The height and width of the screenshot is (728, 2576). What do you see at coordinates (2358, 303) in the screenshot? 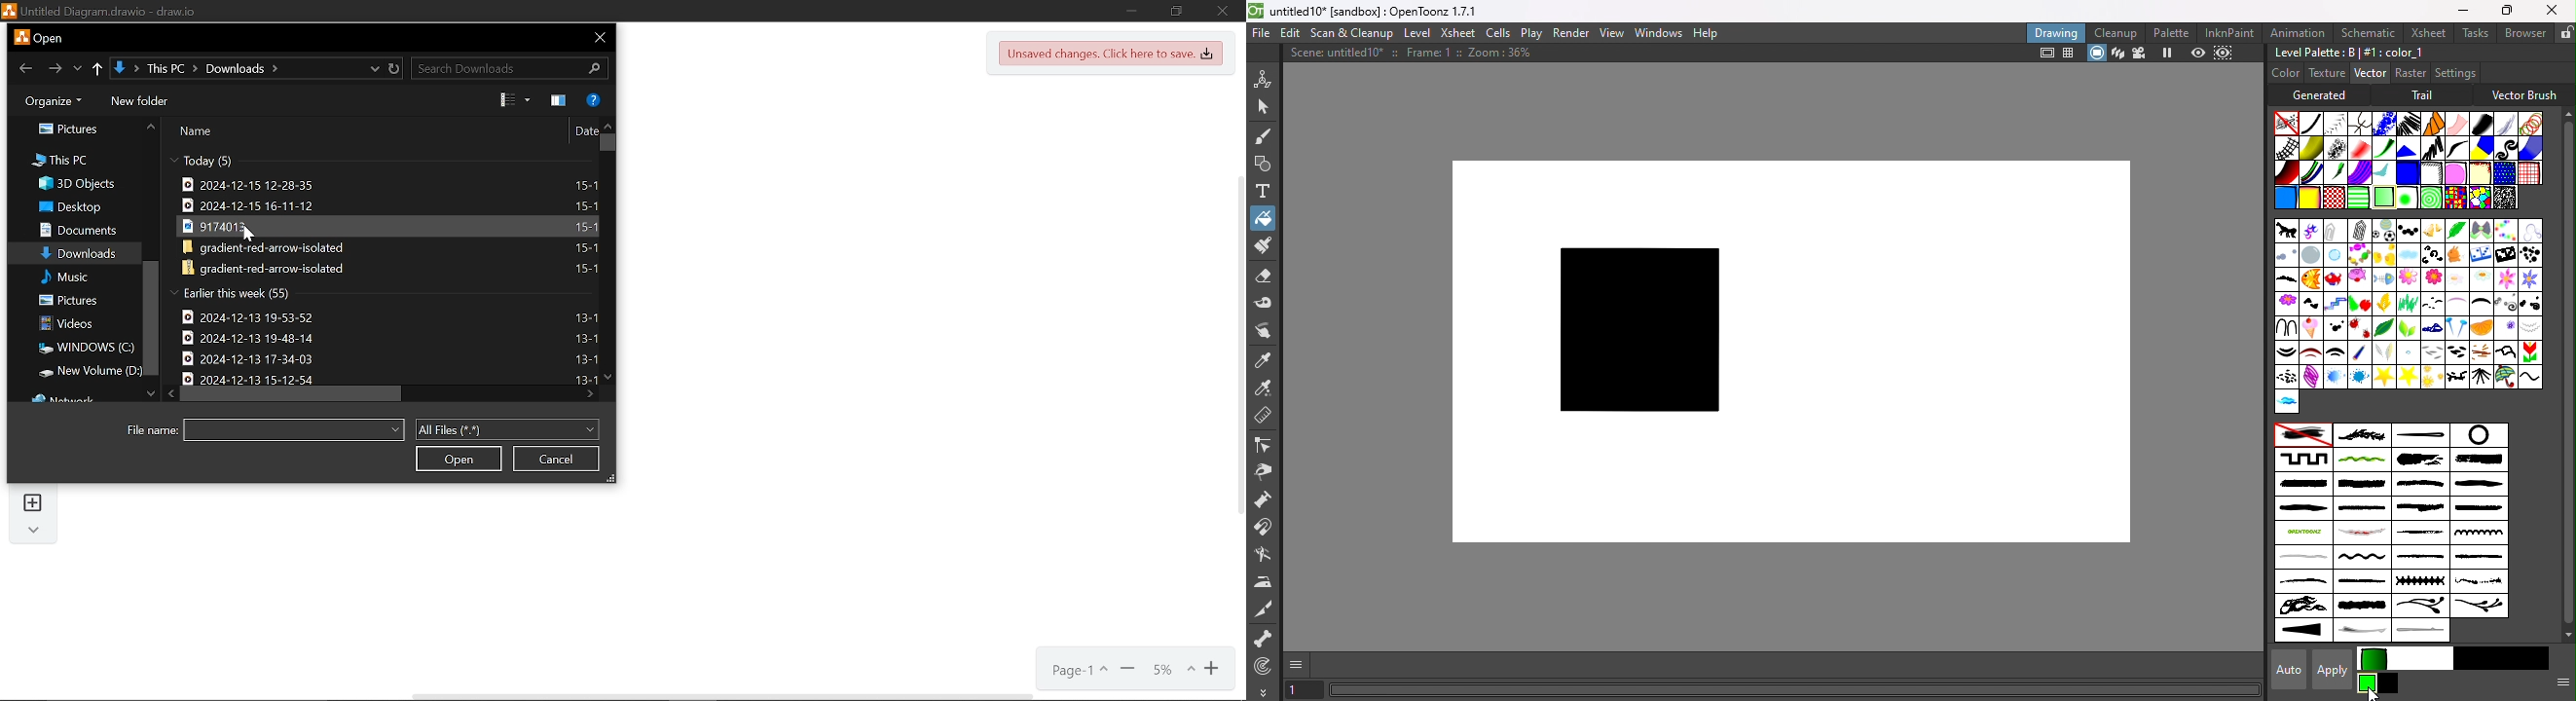
I see `fruit` at bounding box center [2358, 303].